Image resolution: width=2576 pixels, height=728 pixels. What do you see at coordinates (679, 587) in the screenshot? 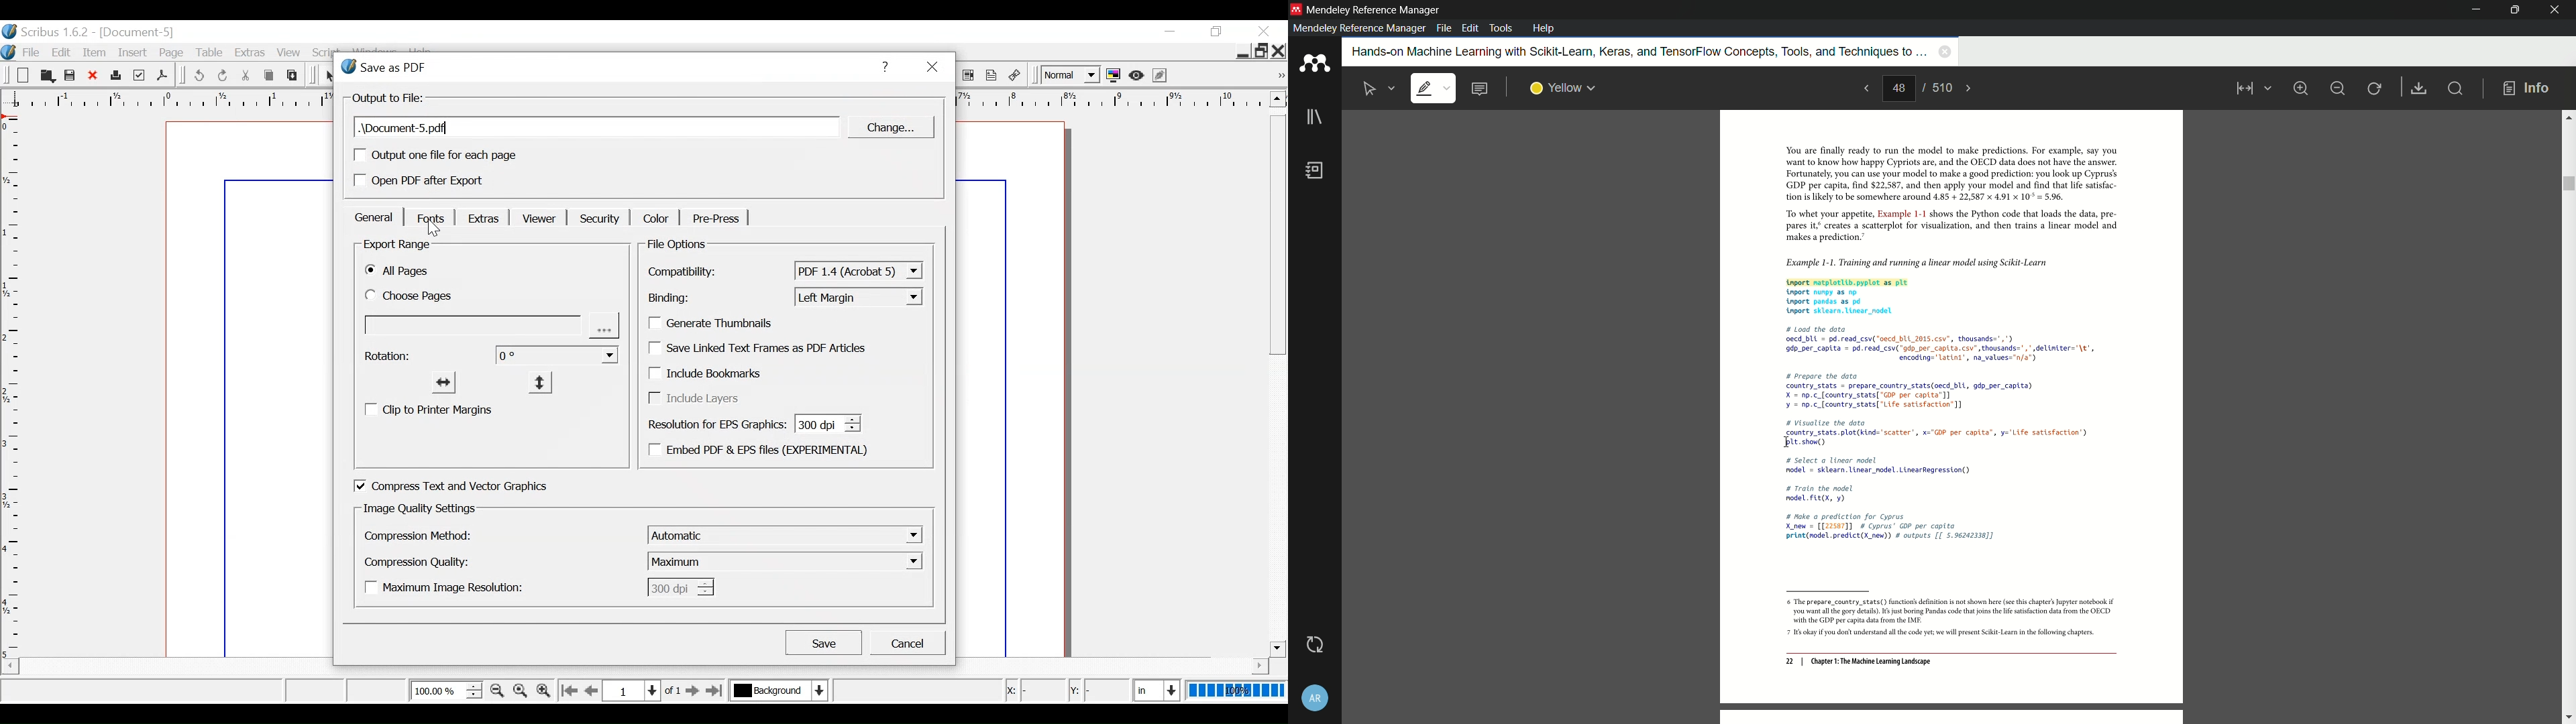
I see `Image resolution field` at bounding box center [679, 587].